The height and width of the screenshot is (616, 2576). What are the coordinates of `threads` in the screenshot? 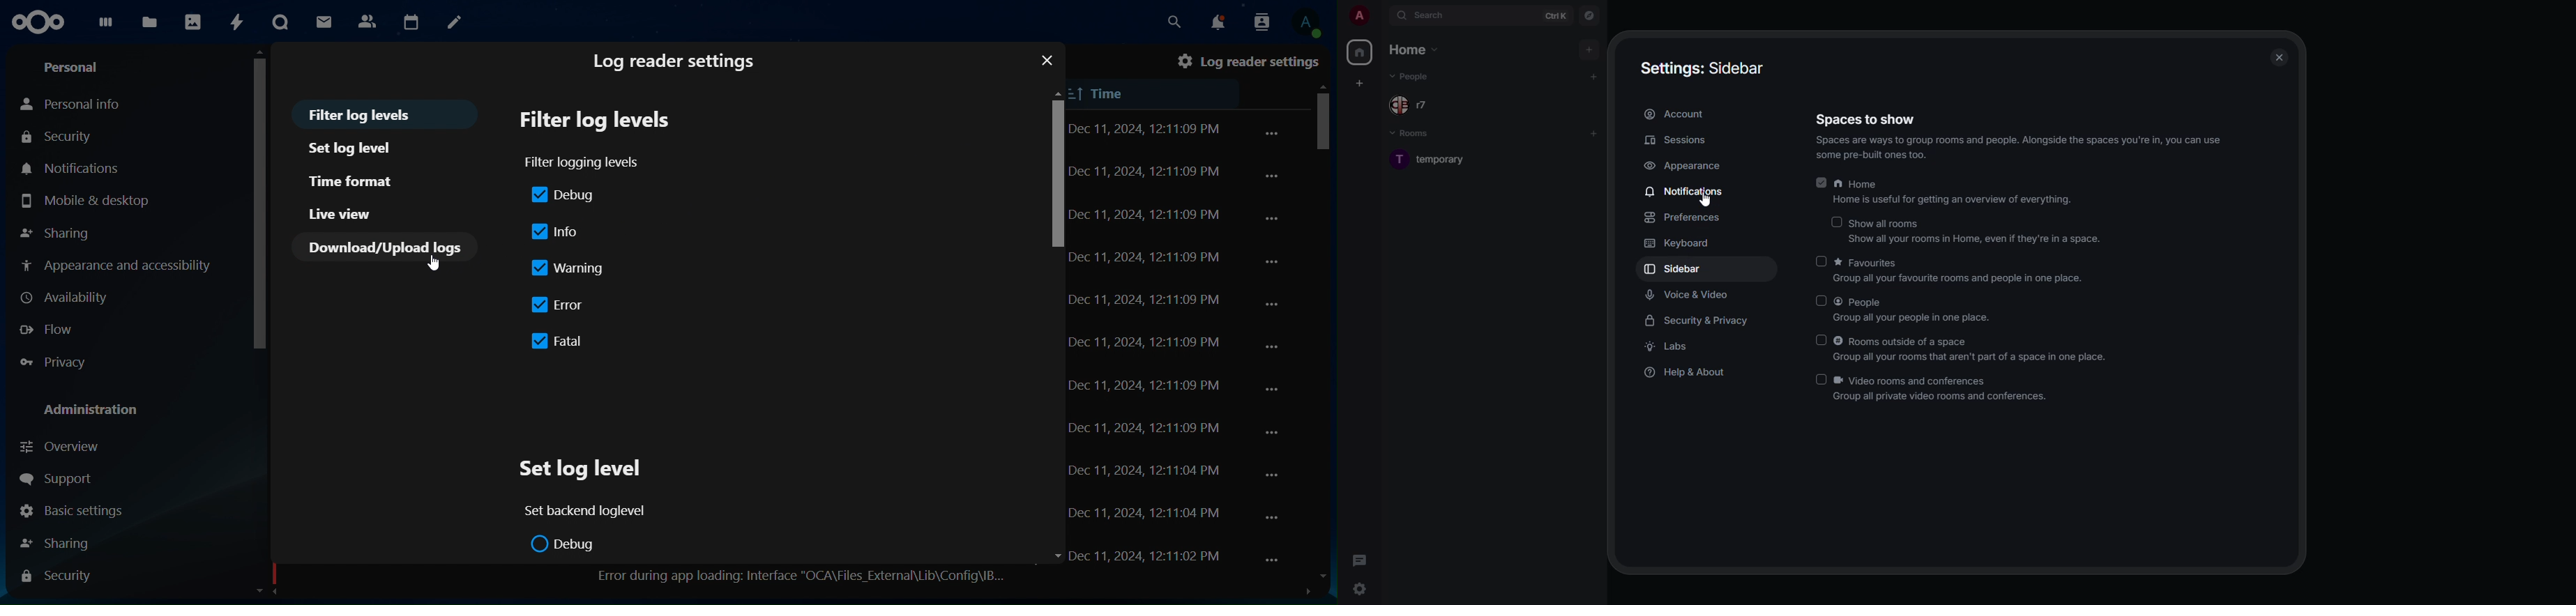 It's located at (1358, 560).